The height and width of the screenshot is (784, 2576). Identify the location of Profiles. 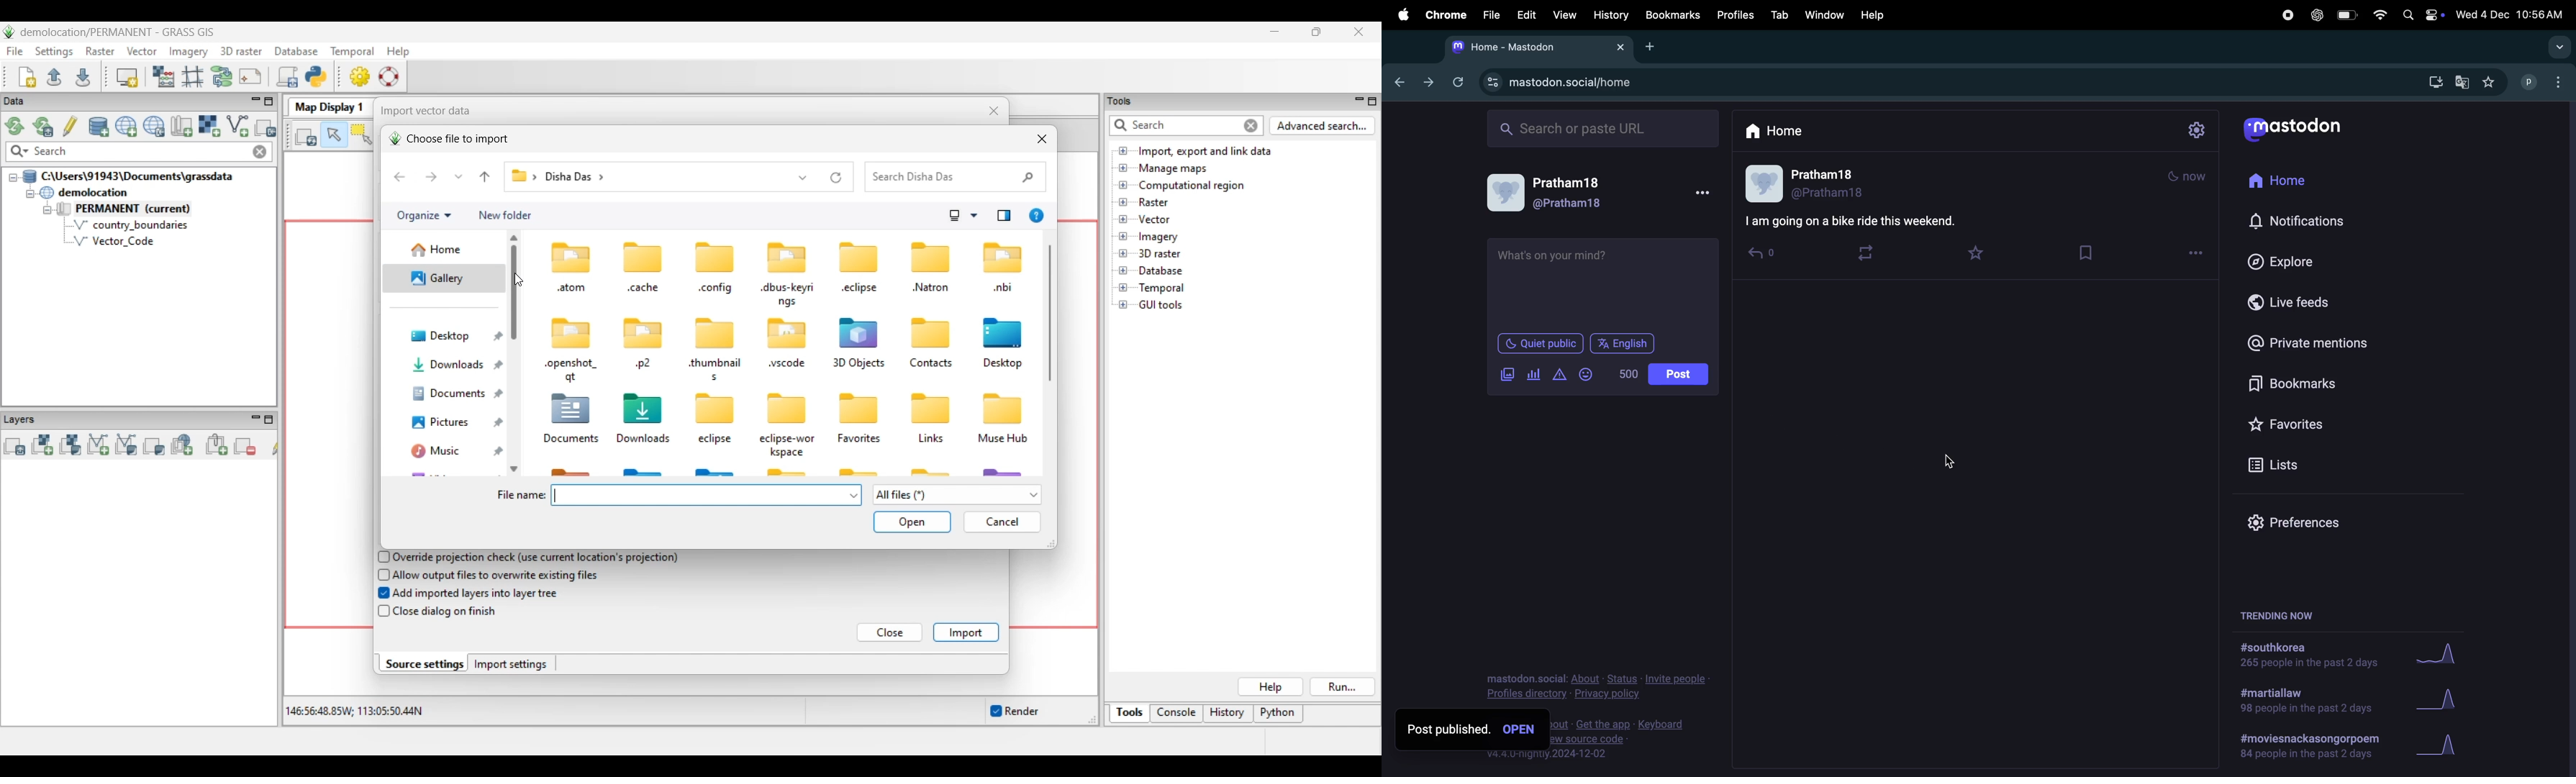
(1735, 13).